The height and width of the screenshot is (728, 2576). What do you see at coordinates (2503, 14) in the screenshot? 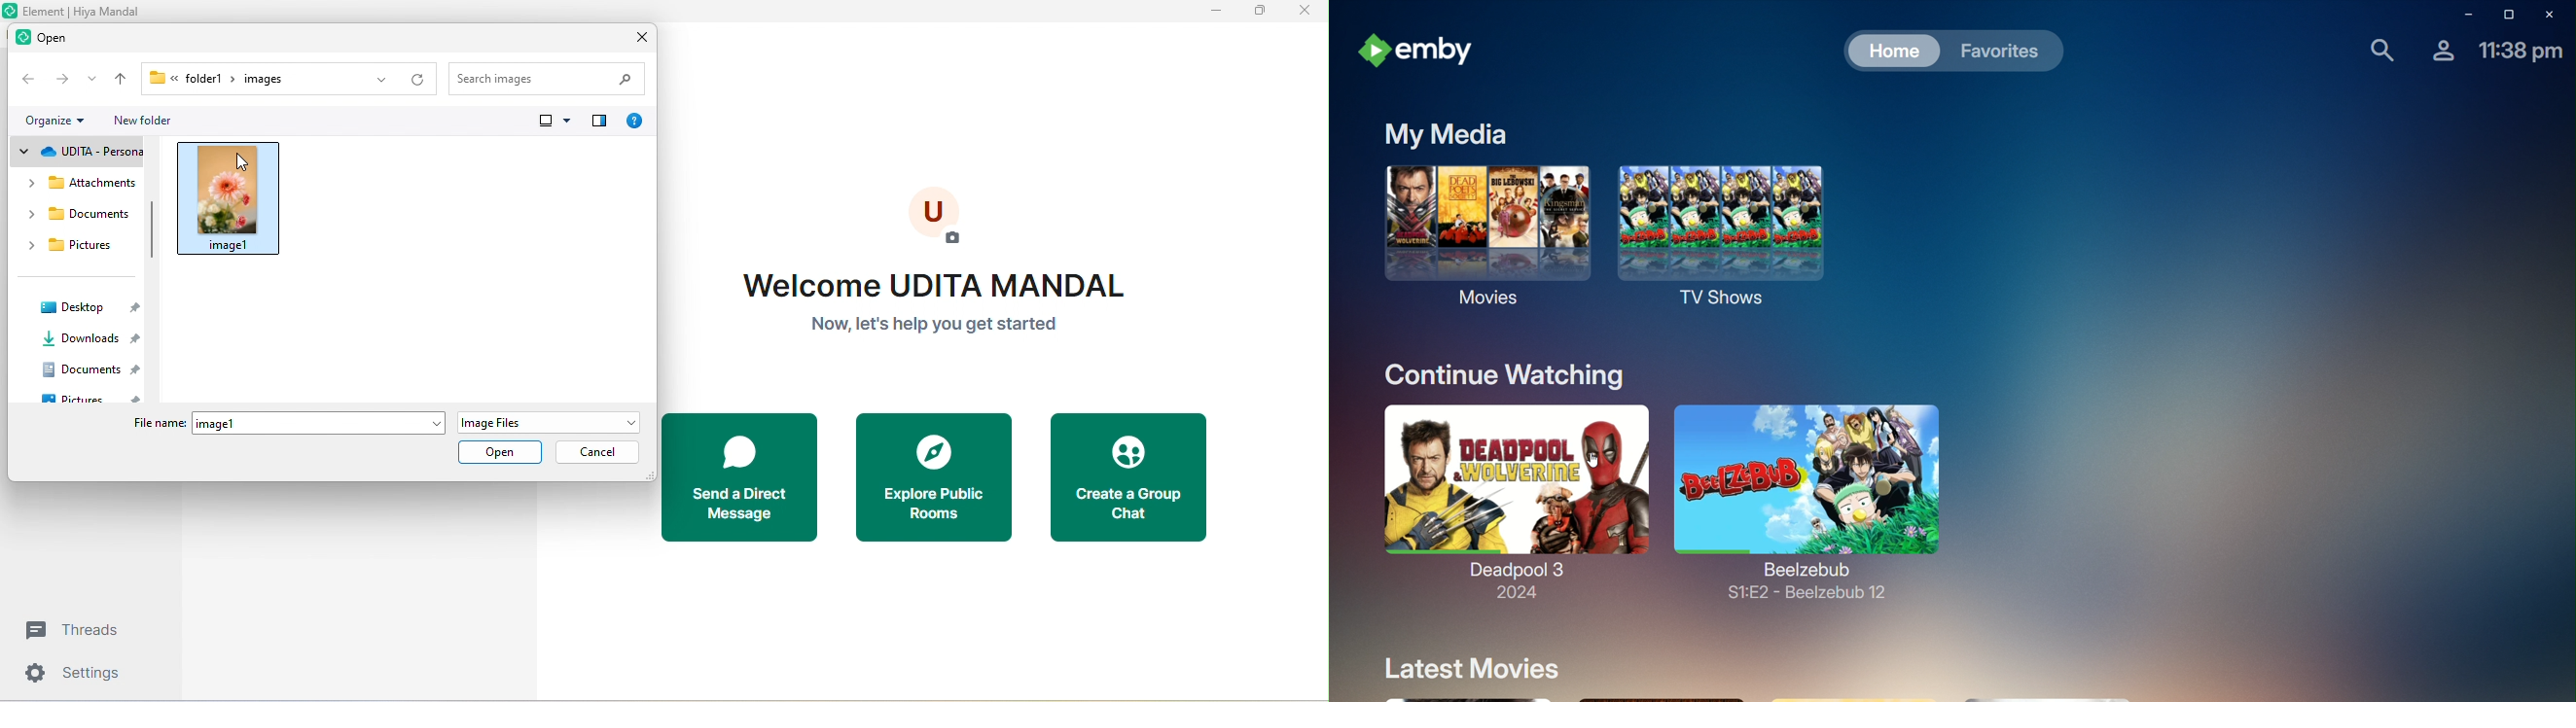
I see `Restore` at bounding box center [2503, 14].